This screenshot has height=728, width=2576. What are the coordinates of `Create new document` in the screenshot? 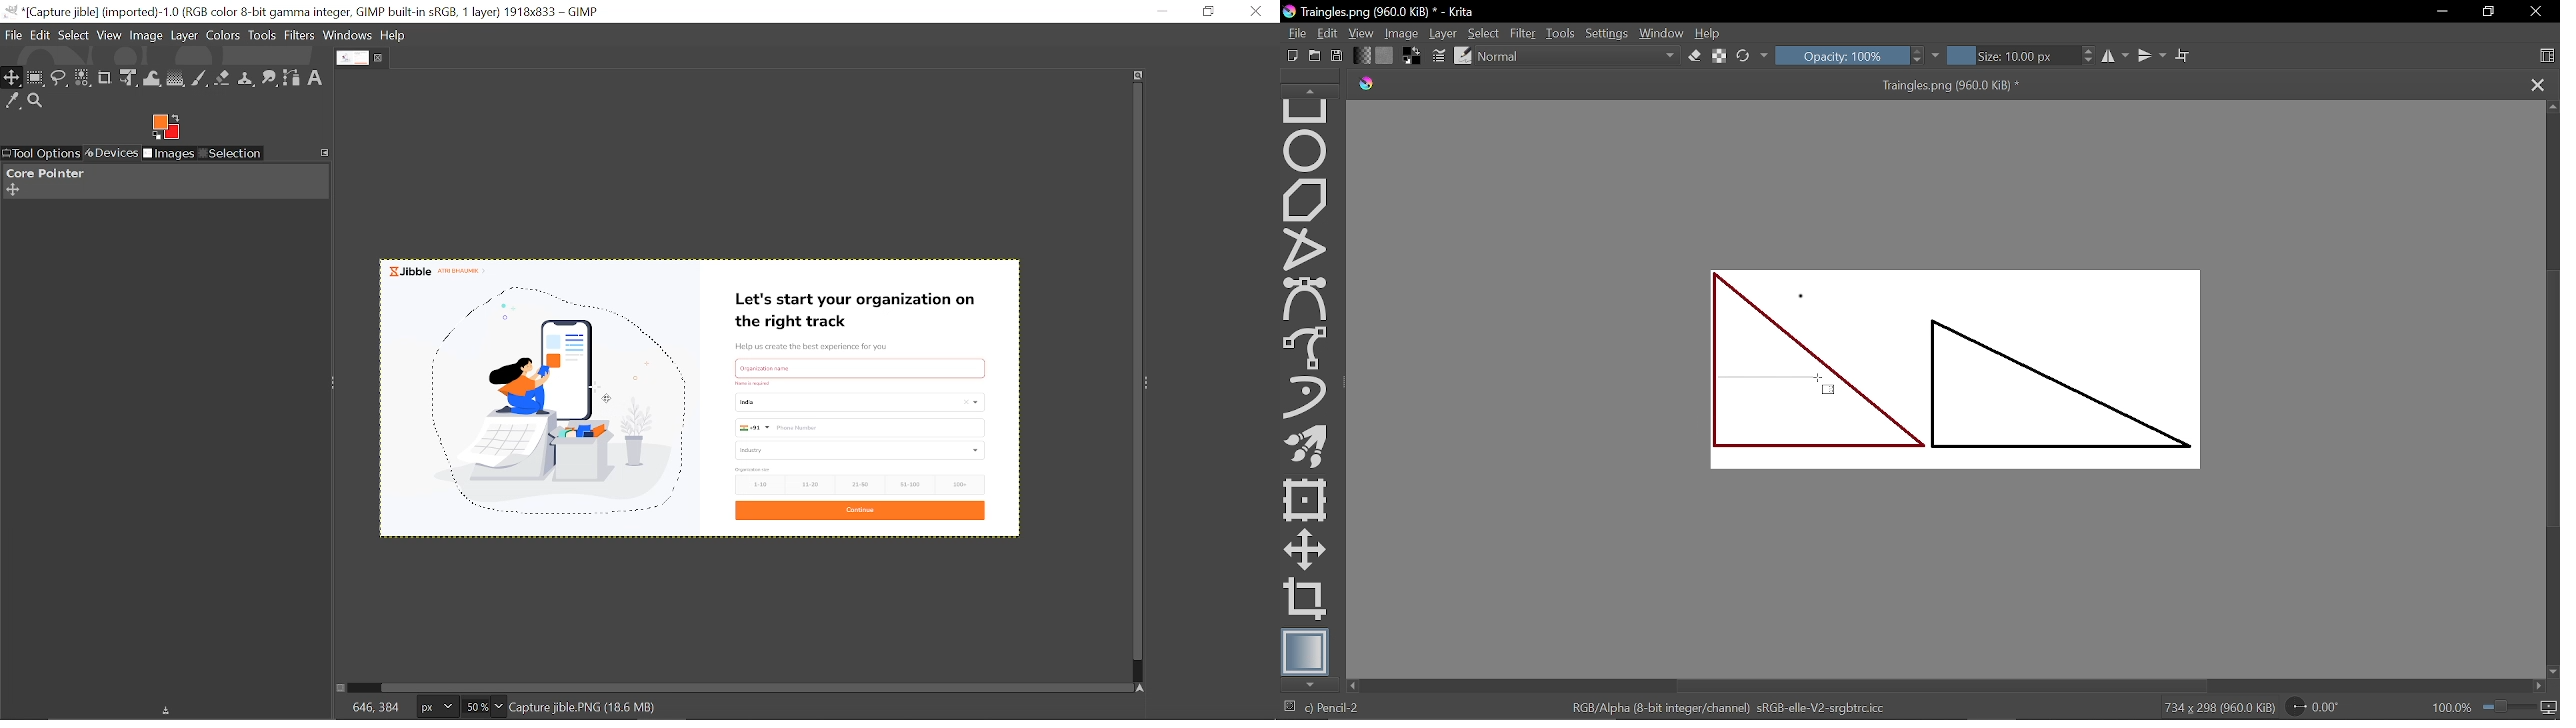 It's located at (1290, 55).